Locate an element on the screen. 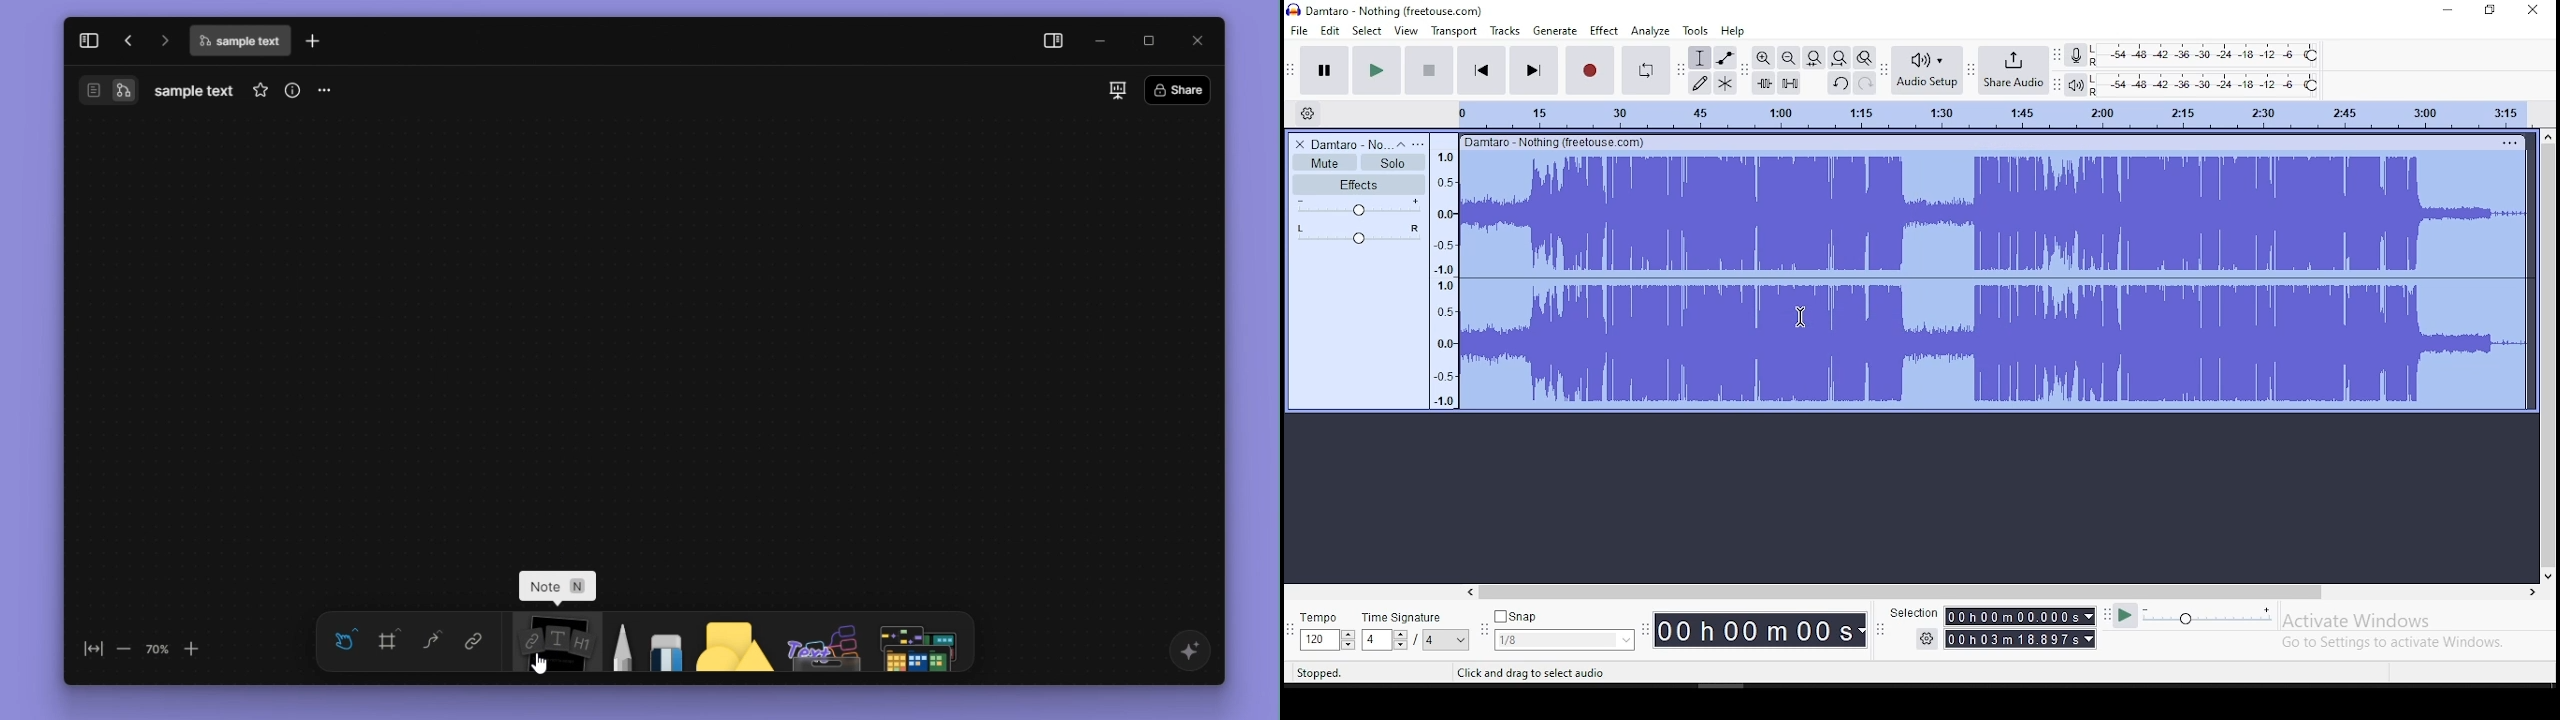 This screenshot has width=2576, height=728. timeline is located at coordinates (1981, 114).